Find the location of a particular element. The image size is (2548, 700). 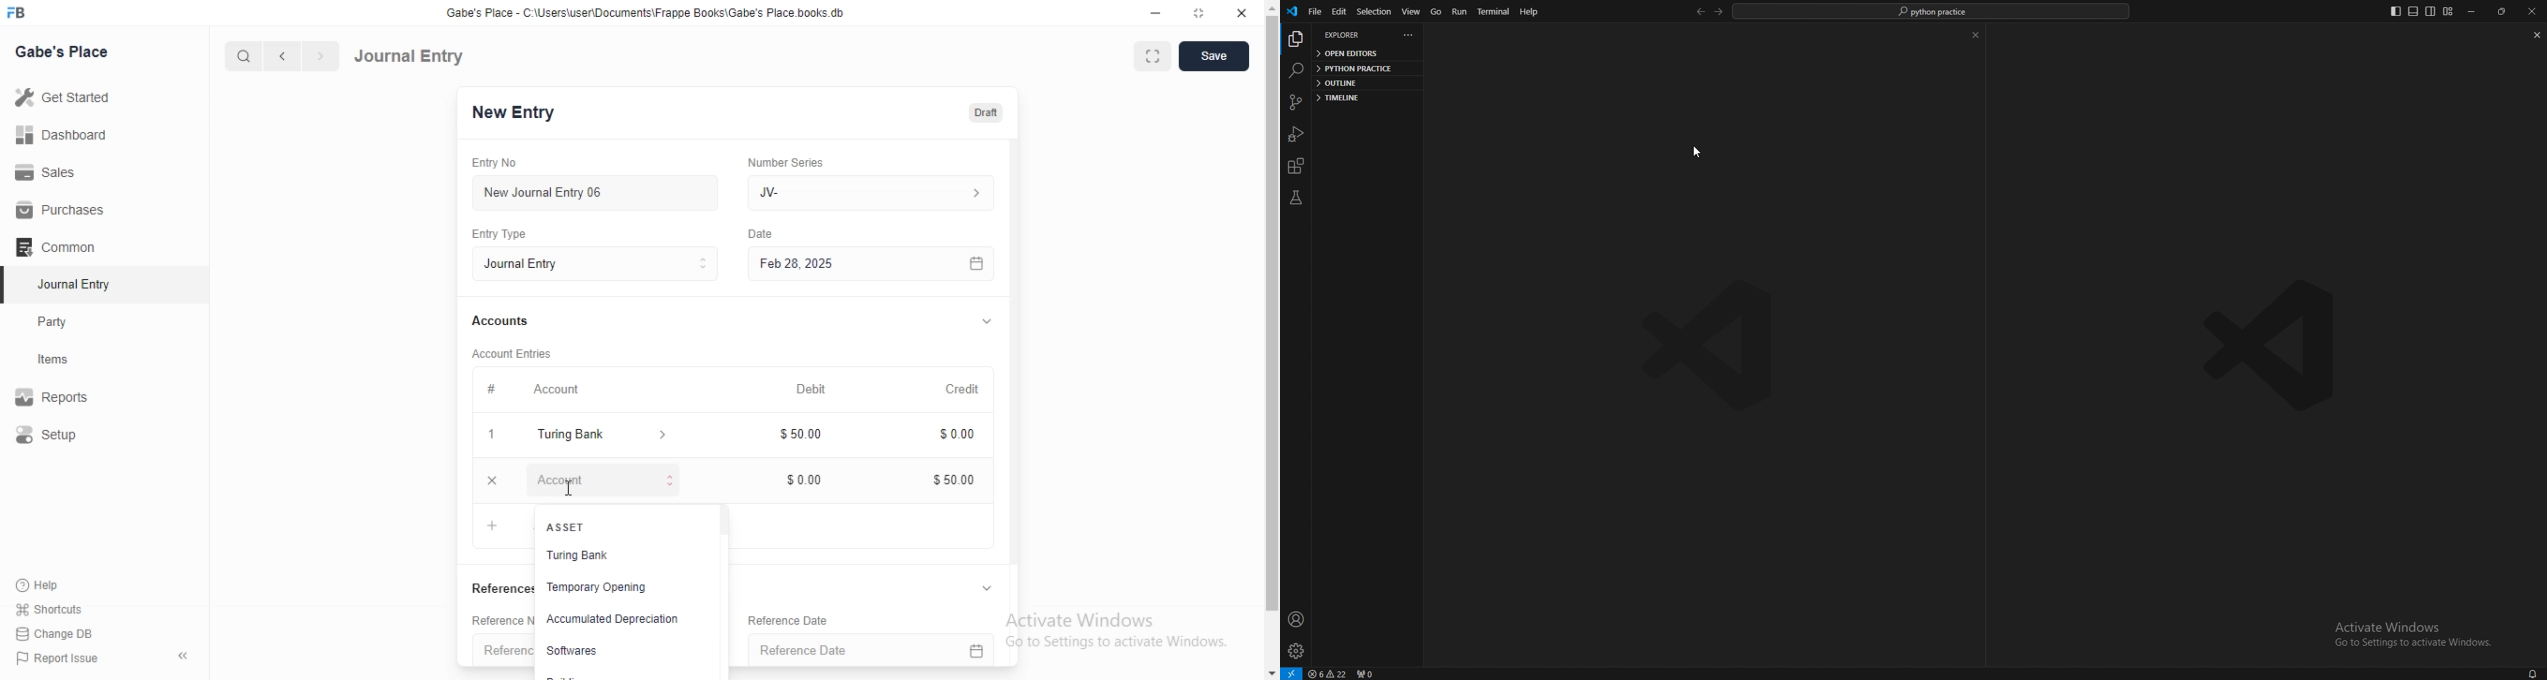

second work space is located at coordinates (2275, 295).